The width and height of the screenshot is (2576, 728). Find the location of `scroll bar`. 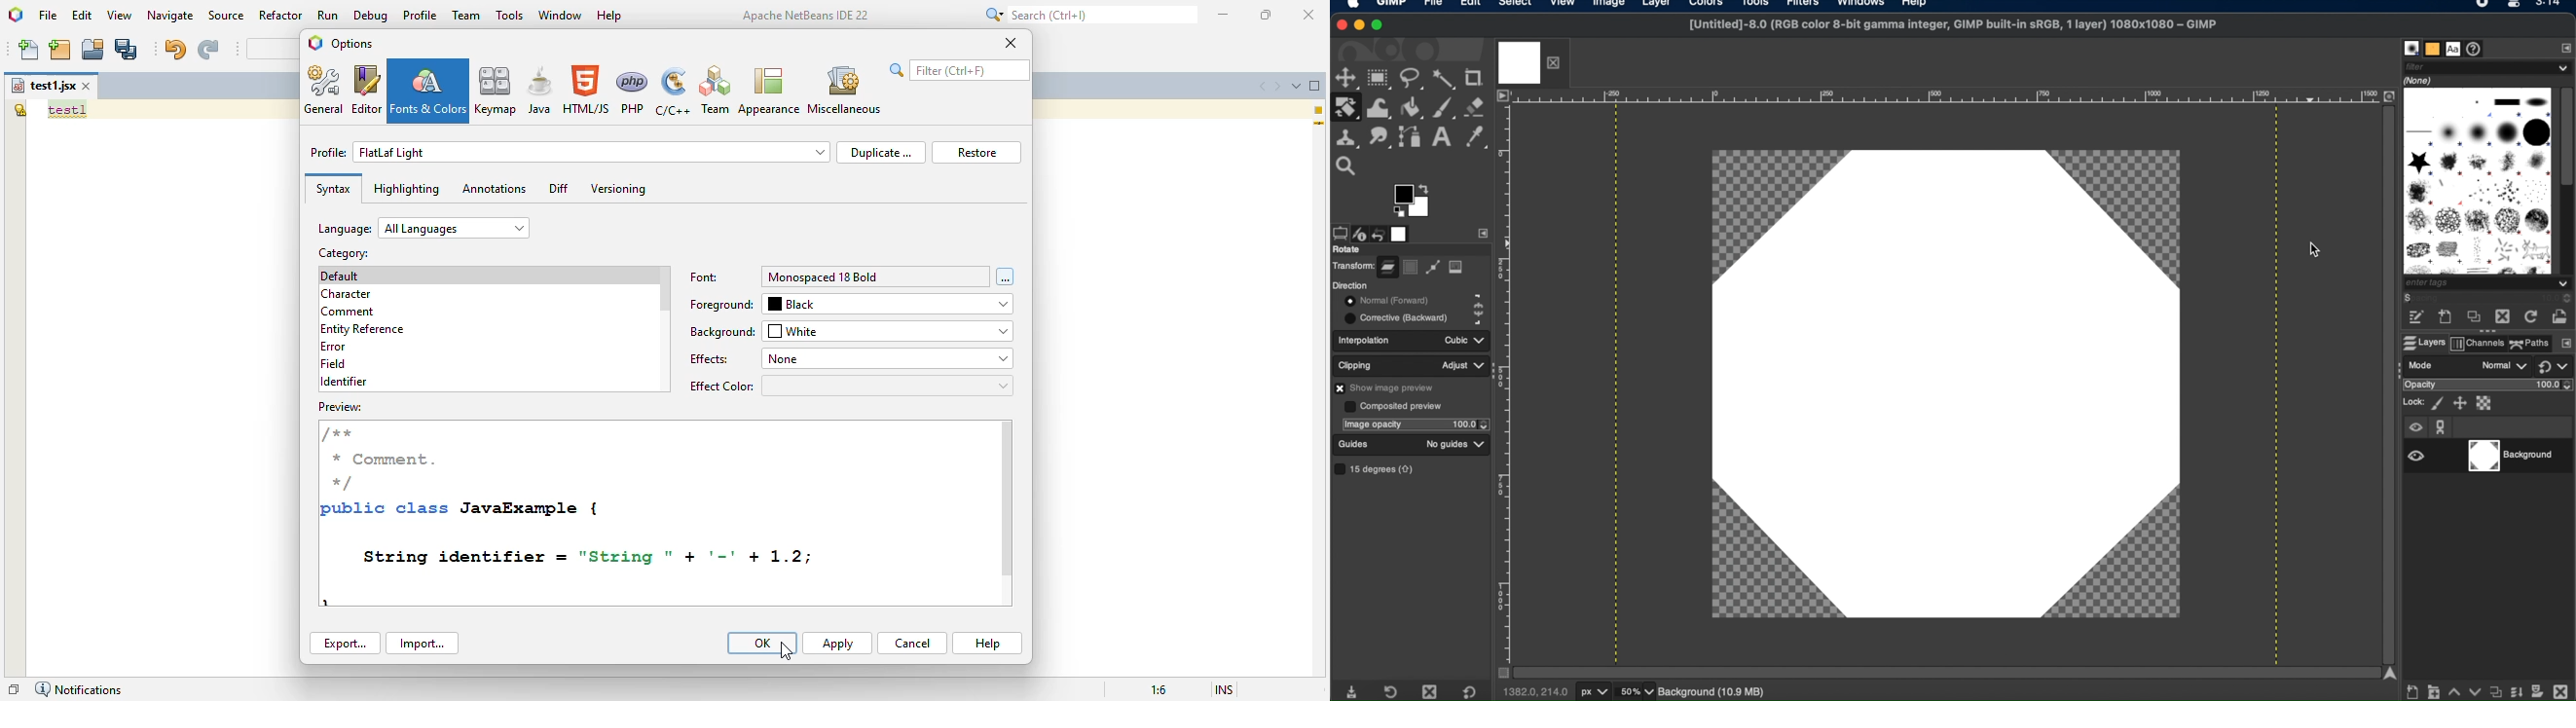

scroll bar is located at coordinates (2387, 381).